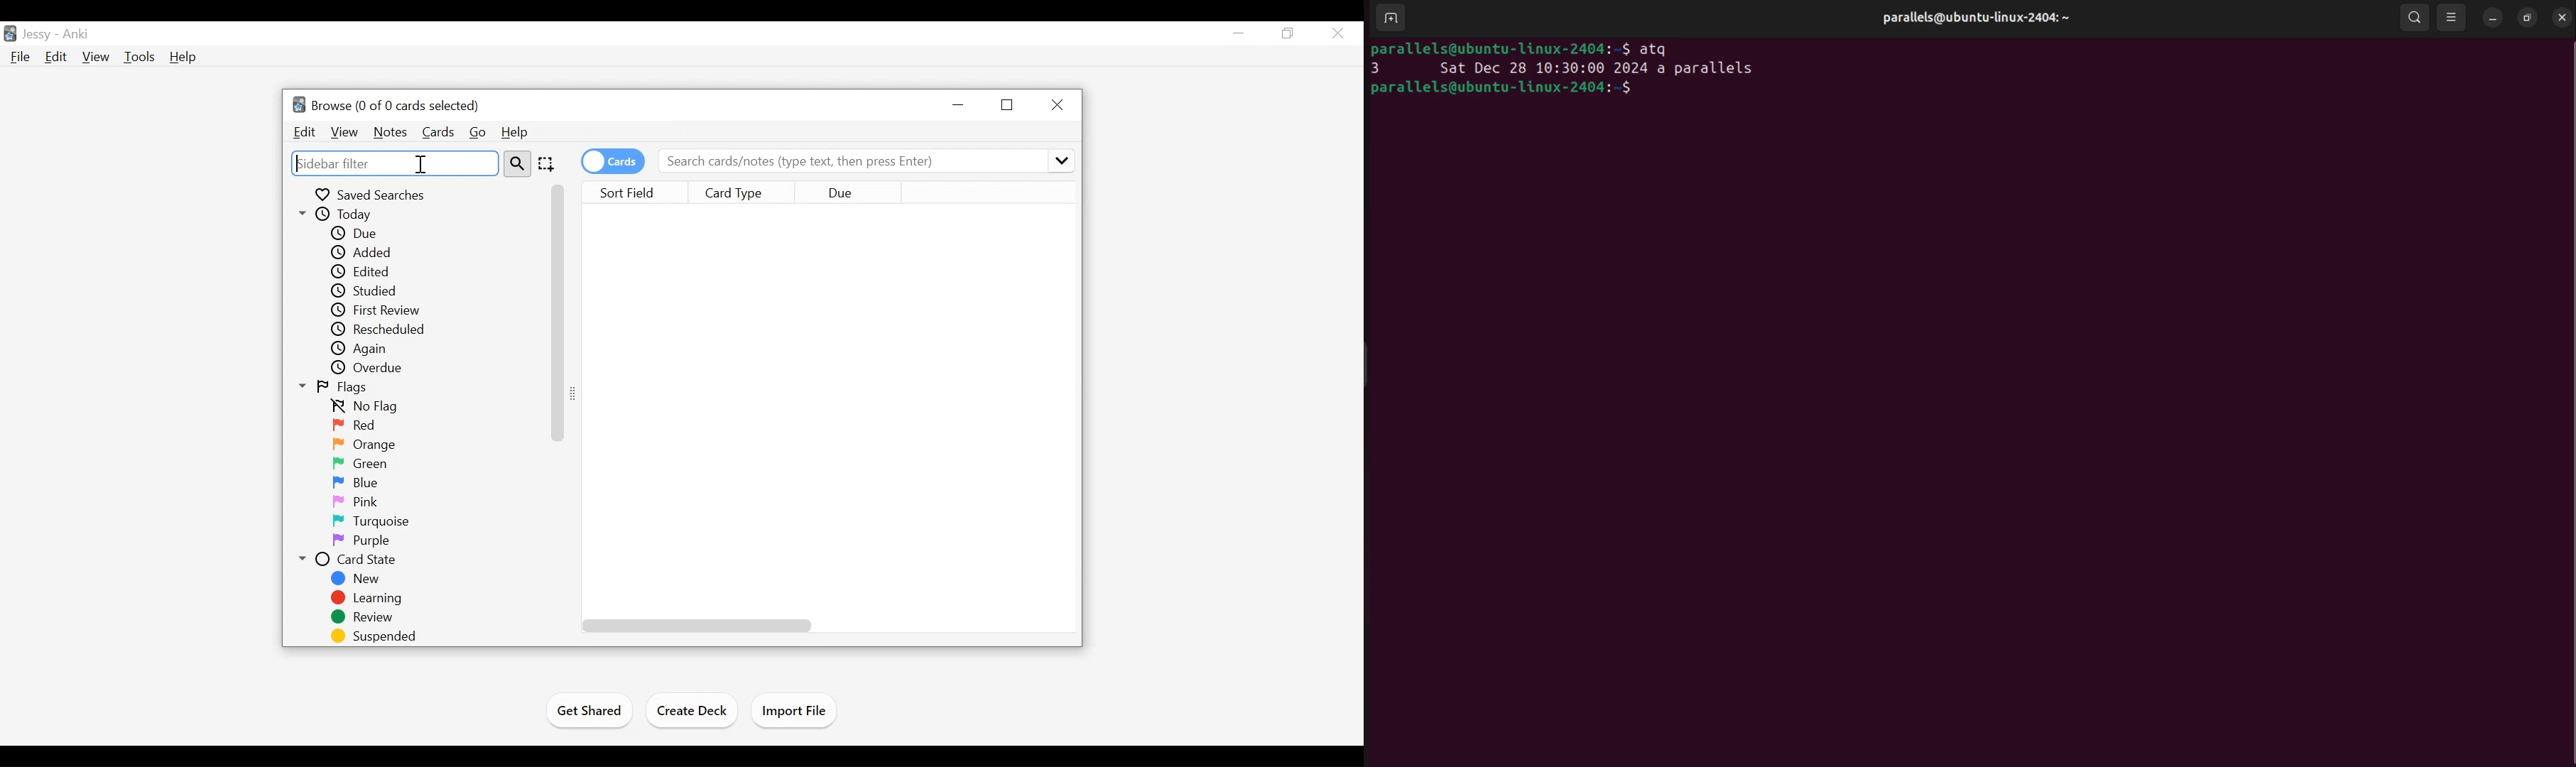 The image size is (2576, 784). What do you see at coordinates (376, 636) in the screenshot?
I see `Suspended` at bounding box center [376, 636].